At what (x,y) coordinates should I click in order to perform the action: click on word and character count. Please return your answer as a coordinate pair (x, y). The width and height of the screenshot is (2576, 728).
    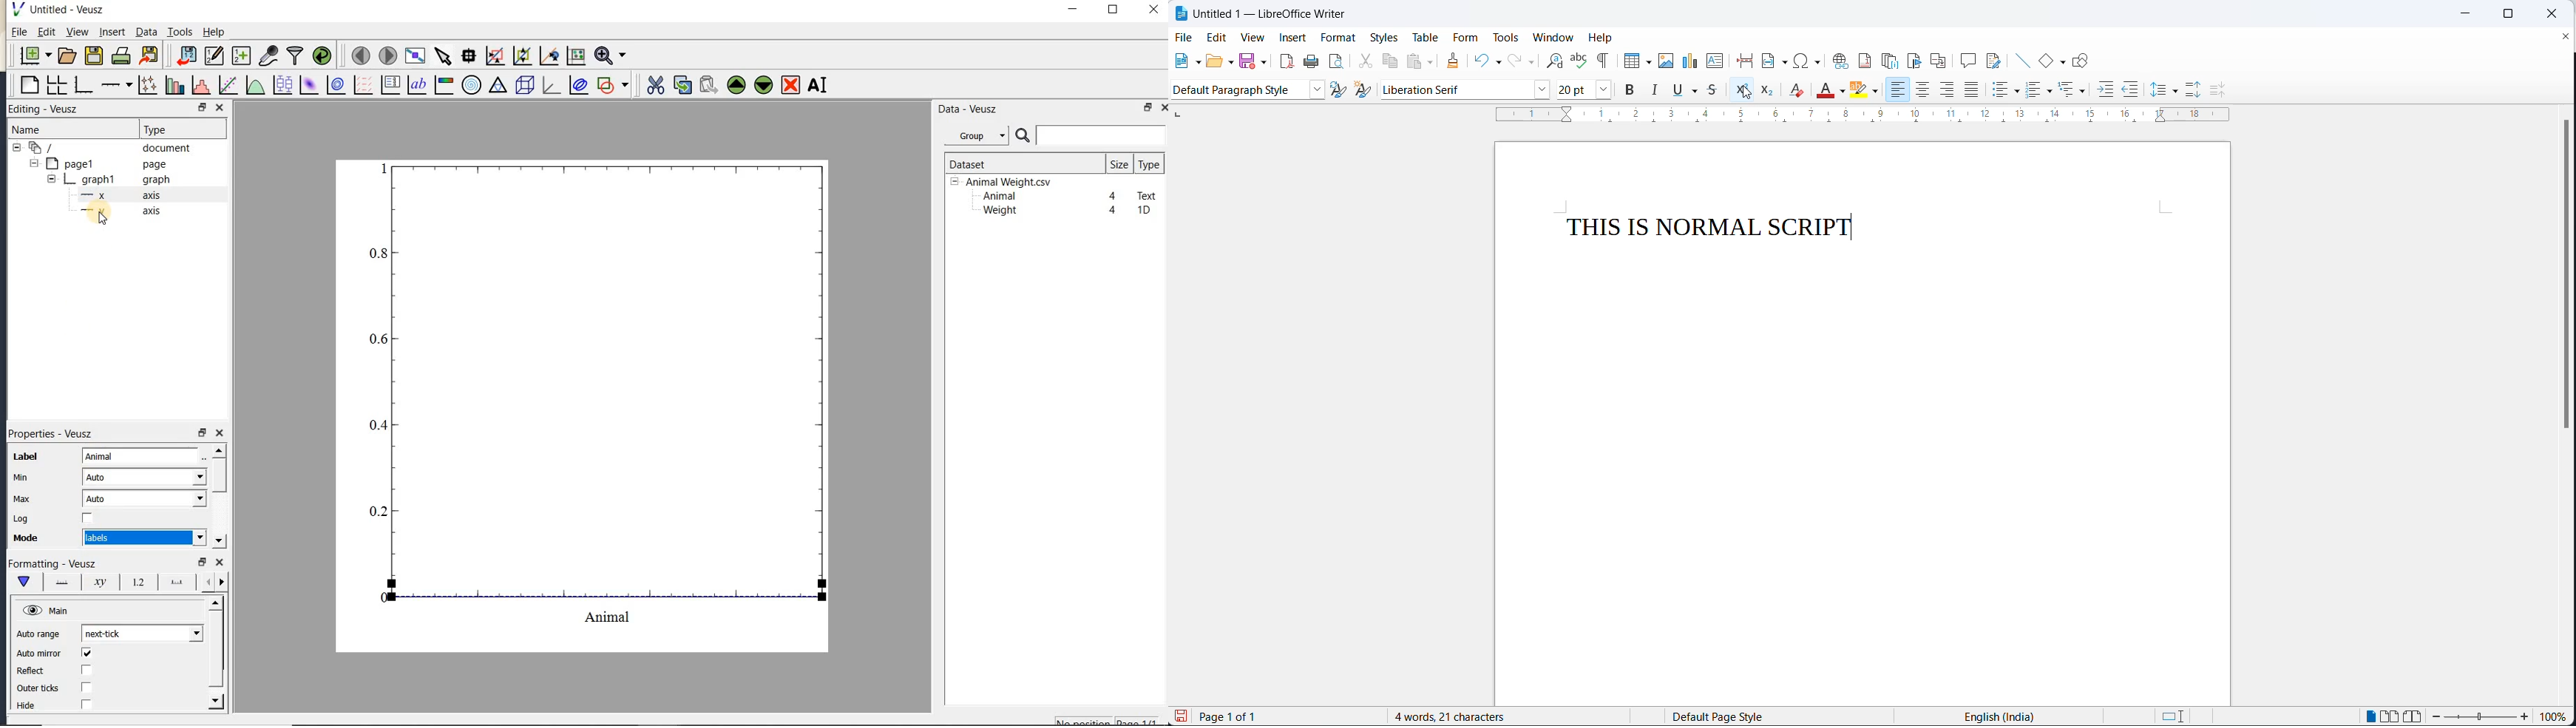
    Looking at the image, I should click on (1458, 716).